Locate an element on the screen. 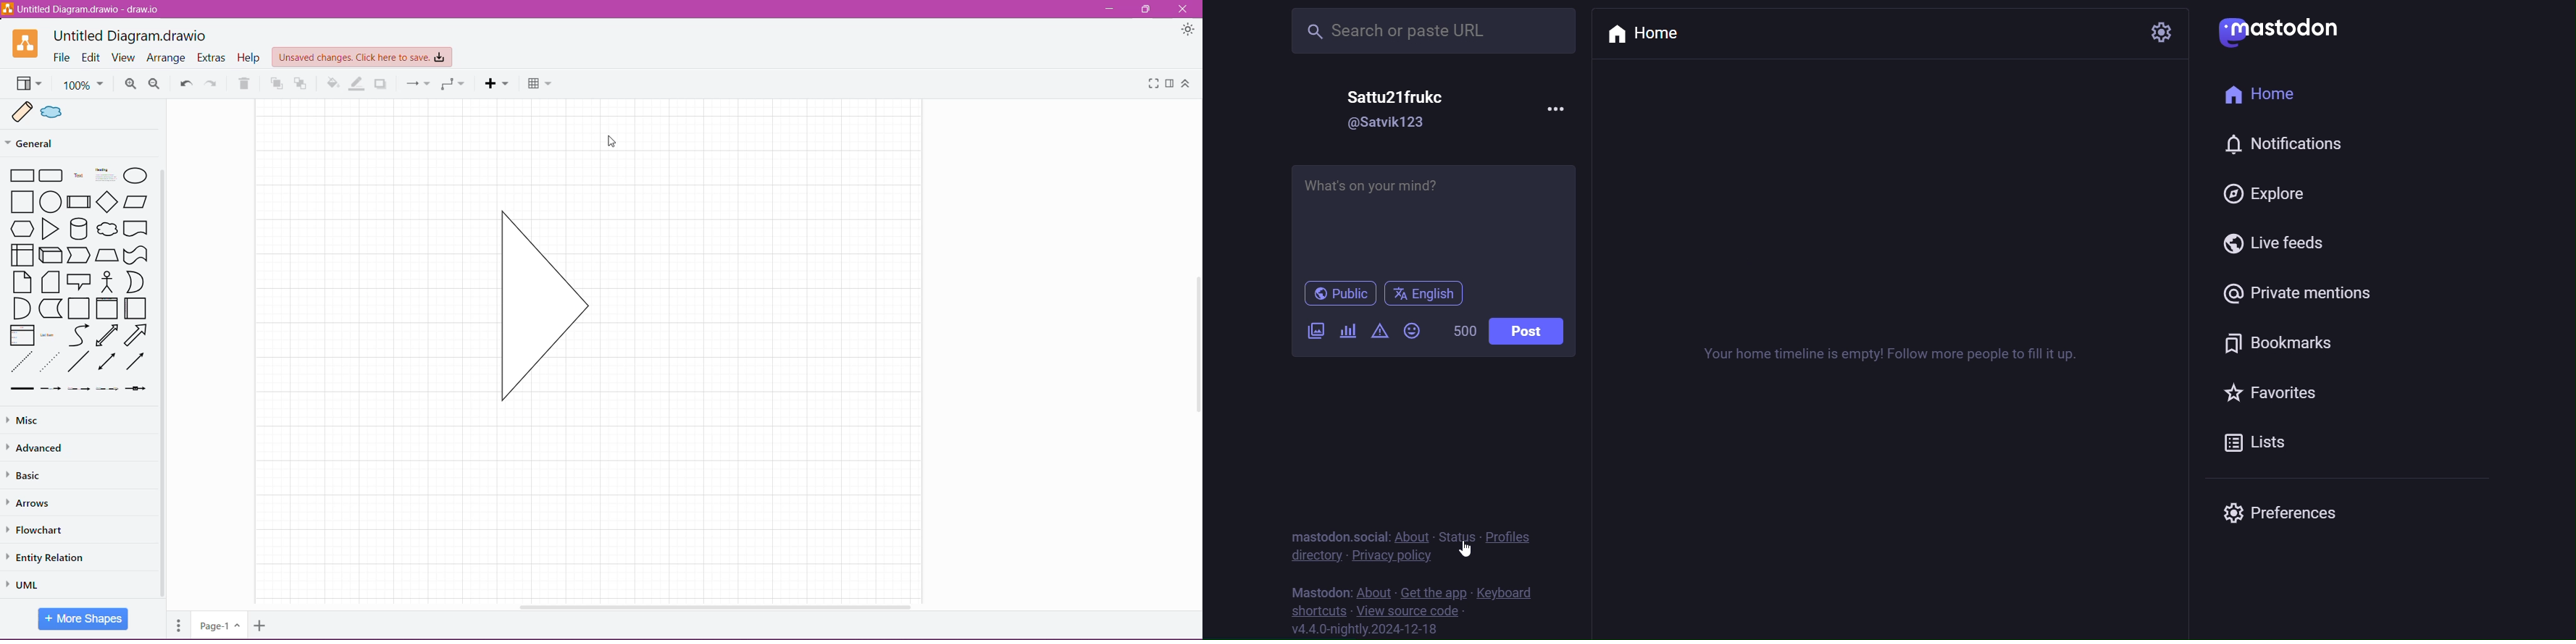 The height and width of the screenshot is (644, 2576). 100% is located at coordinates (83, 85).